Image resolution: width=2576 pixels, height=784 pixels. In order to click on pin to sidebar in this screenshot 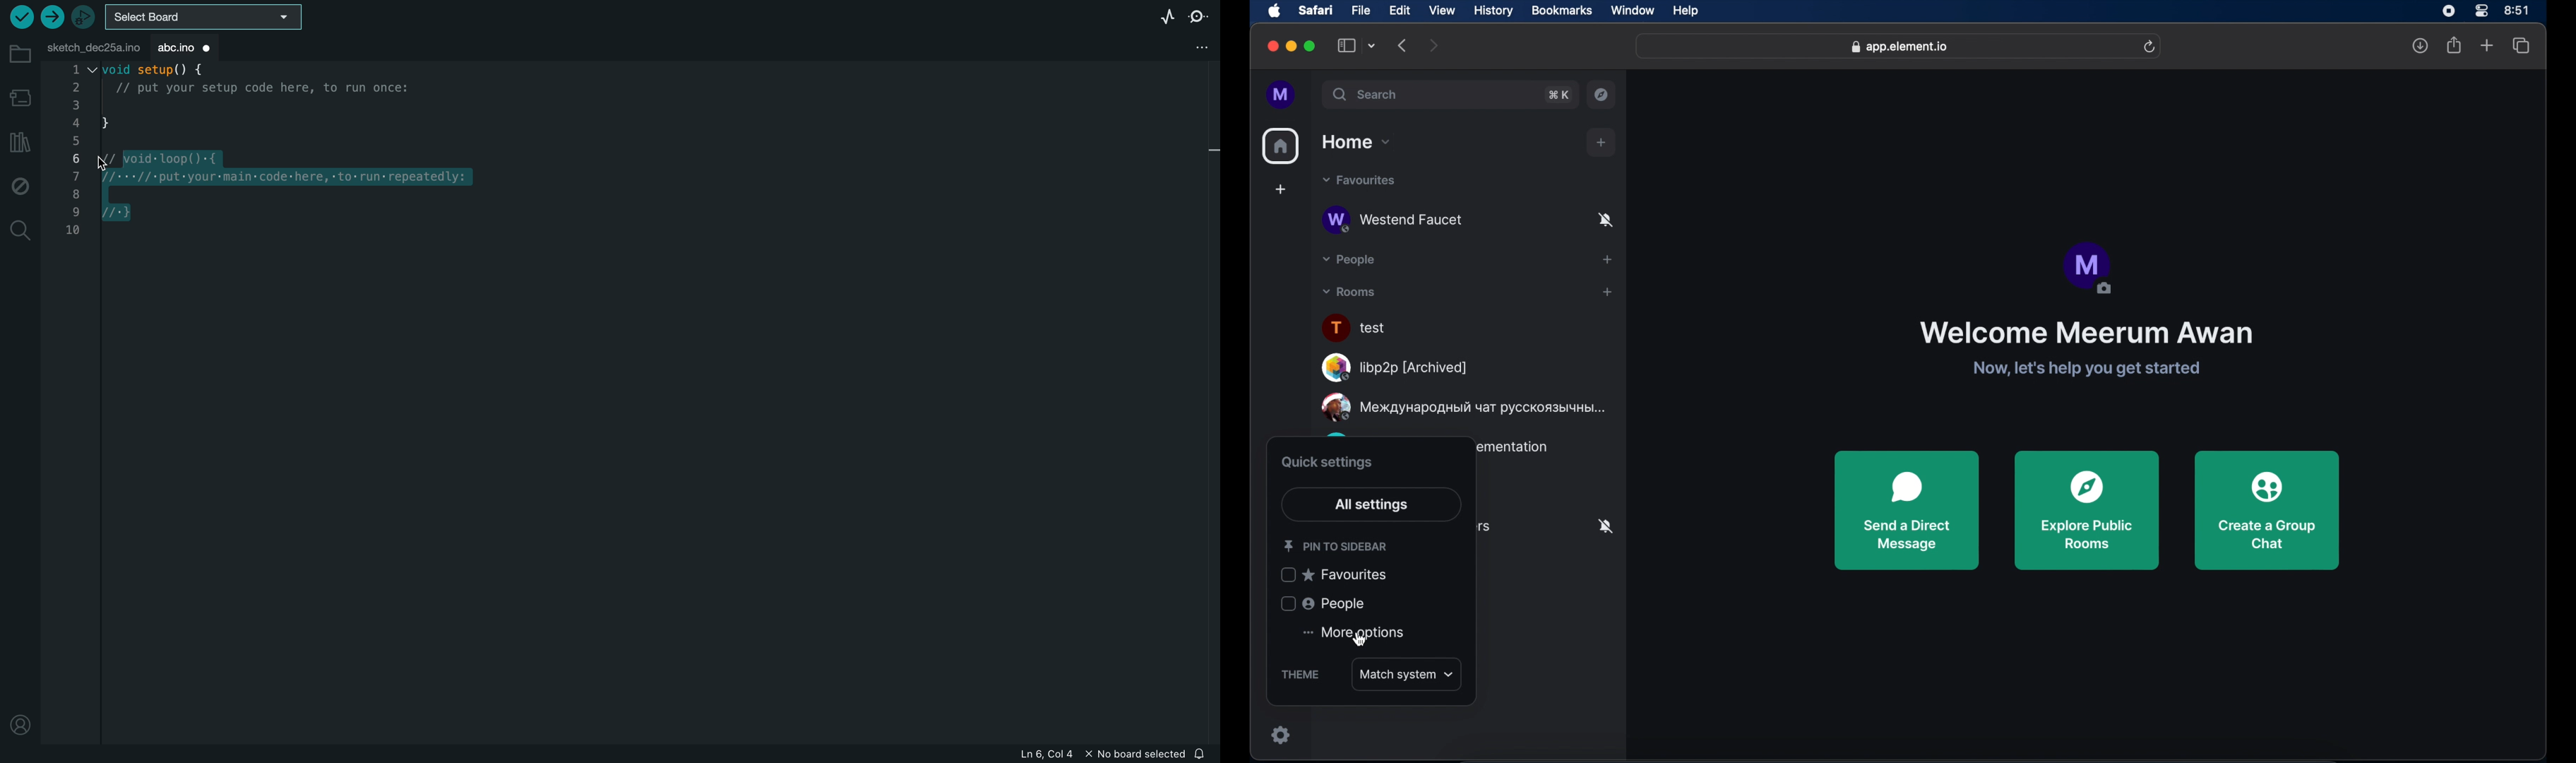, I will do `click(1335, 546)`.